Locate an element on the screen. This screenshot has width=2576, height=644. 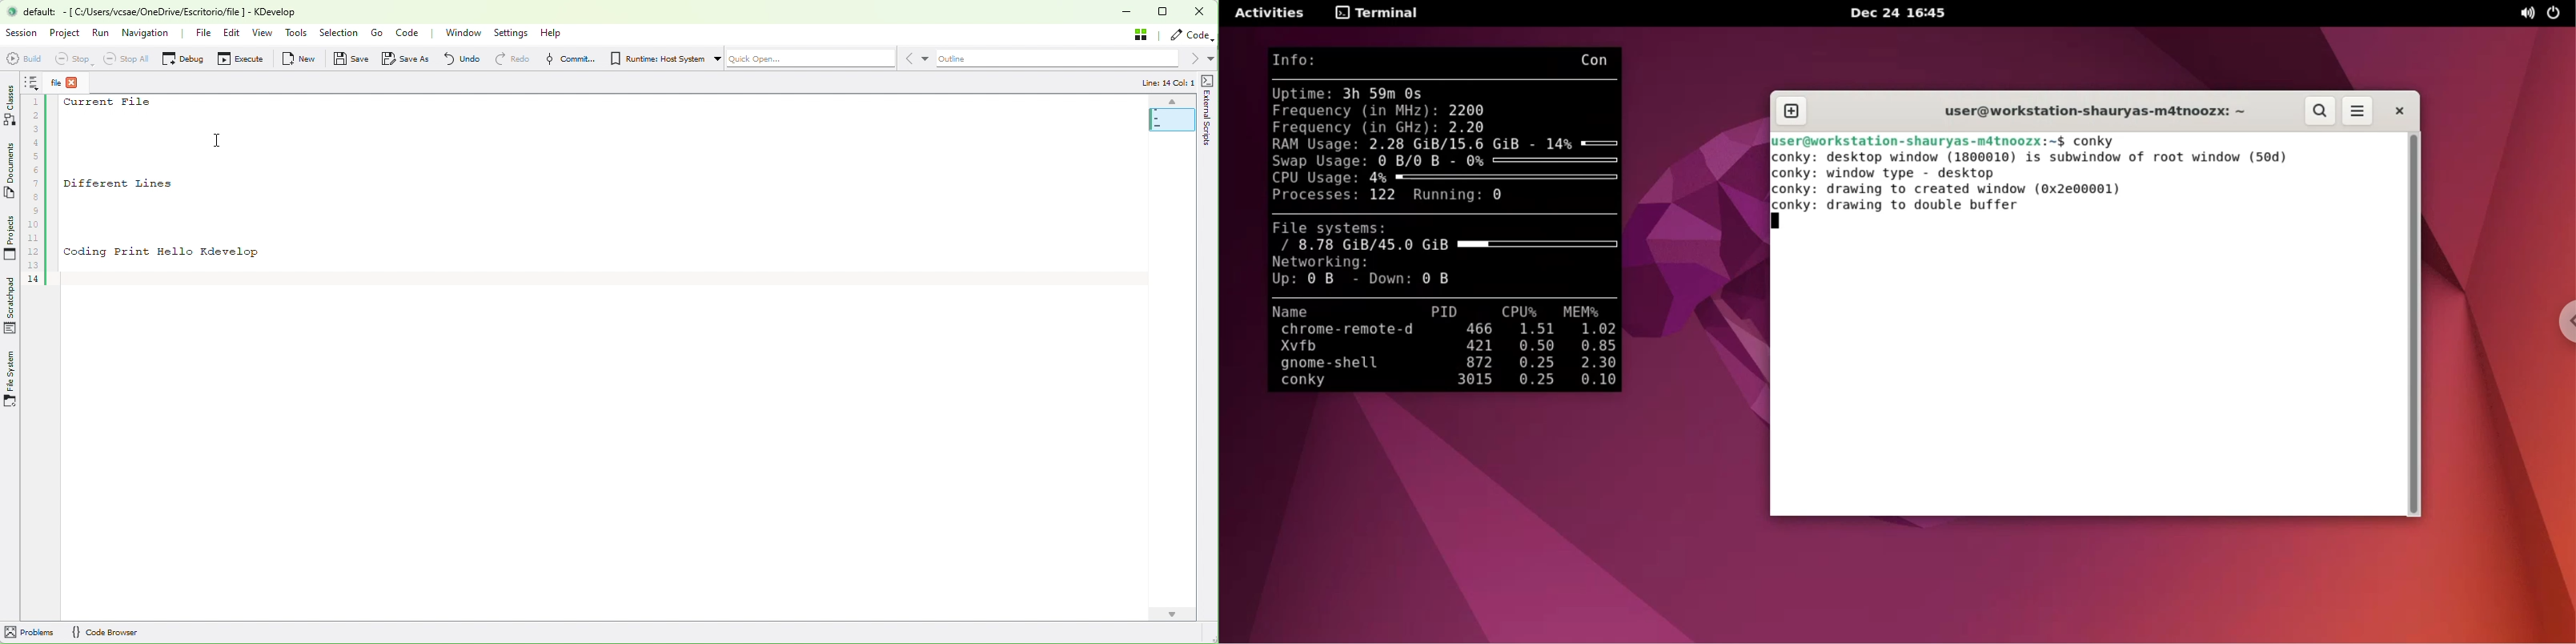
line: 14 Col: 1 is located at coordinates (1166, 82).